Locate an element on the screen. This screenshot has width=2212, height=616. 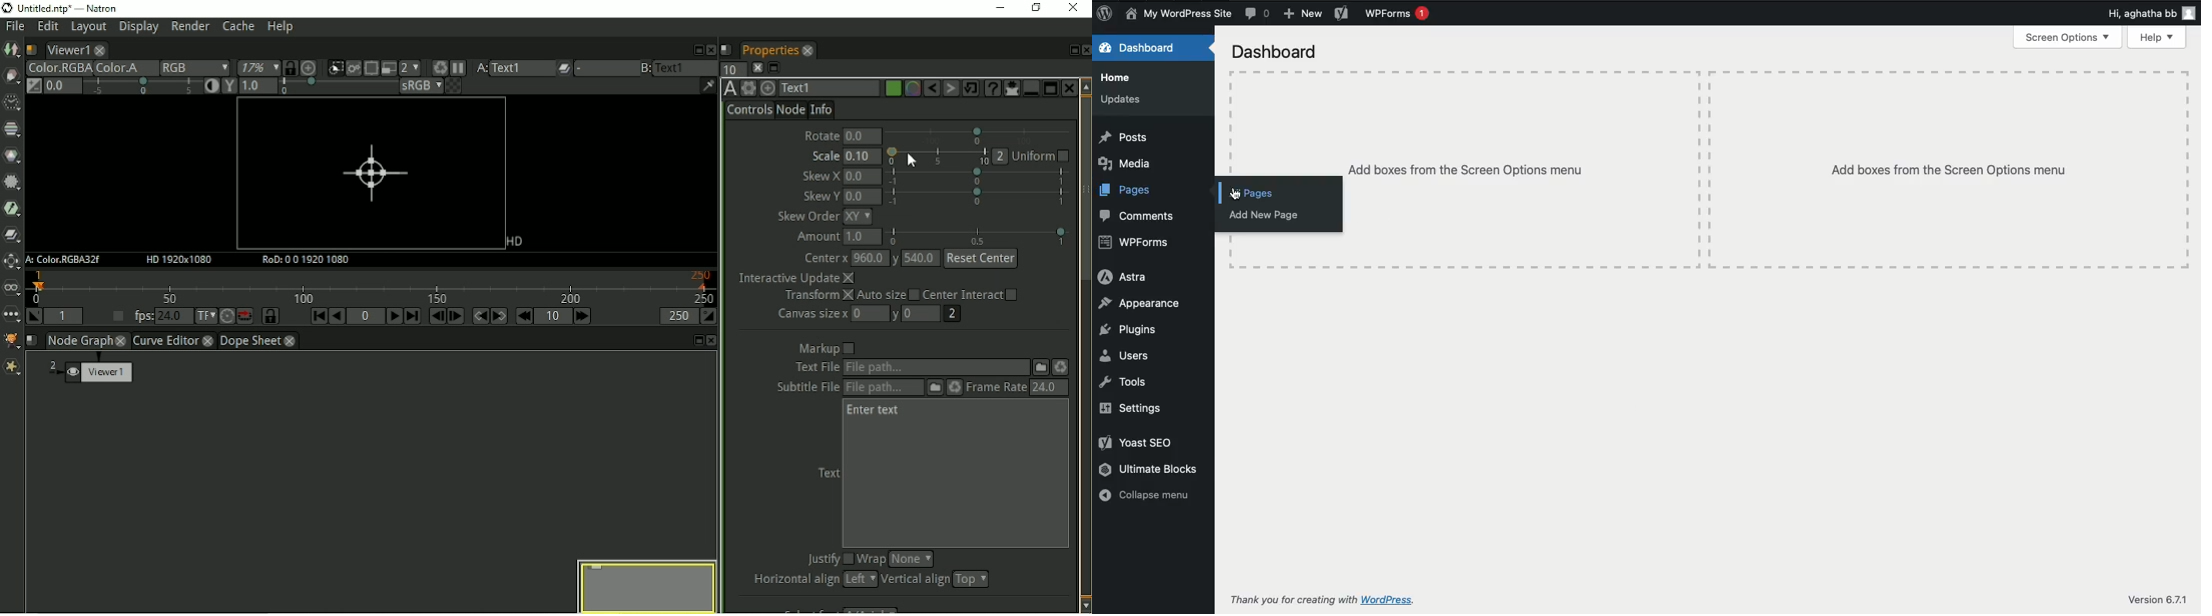
Pages is located at coordinates (1126, 191).